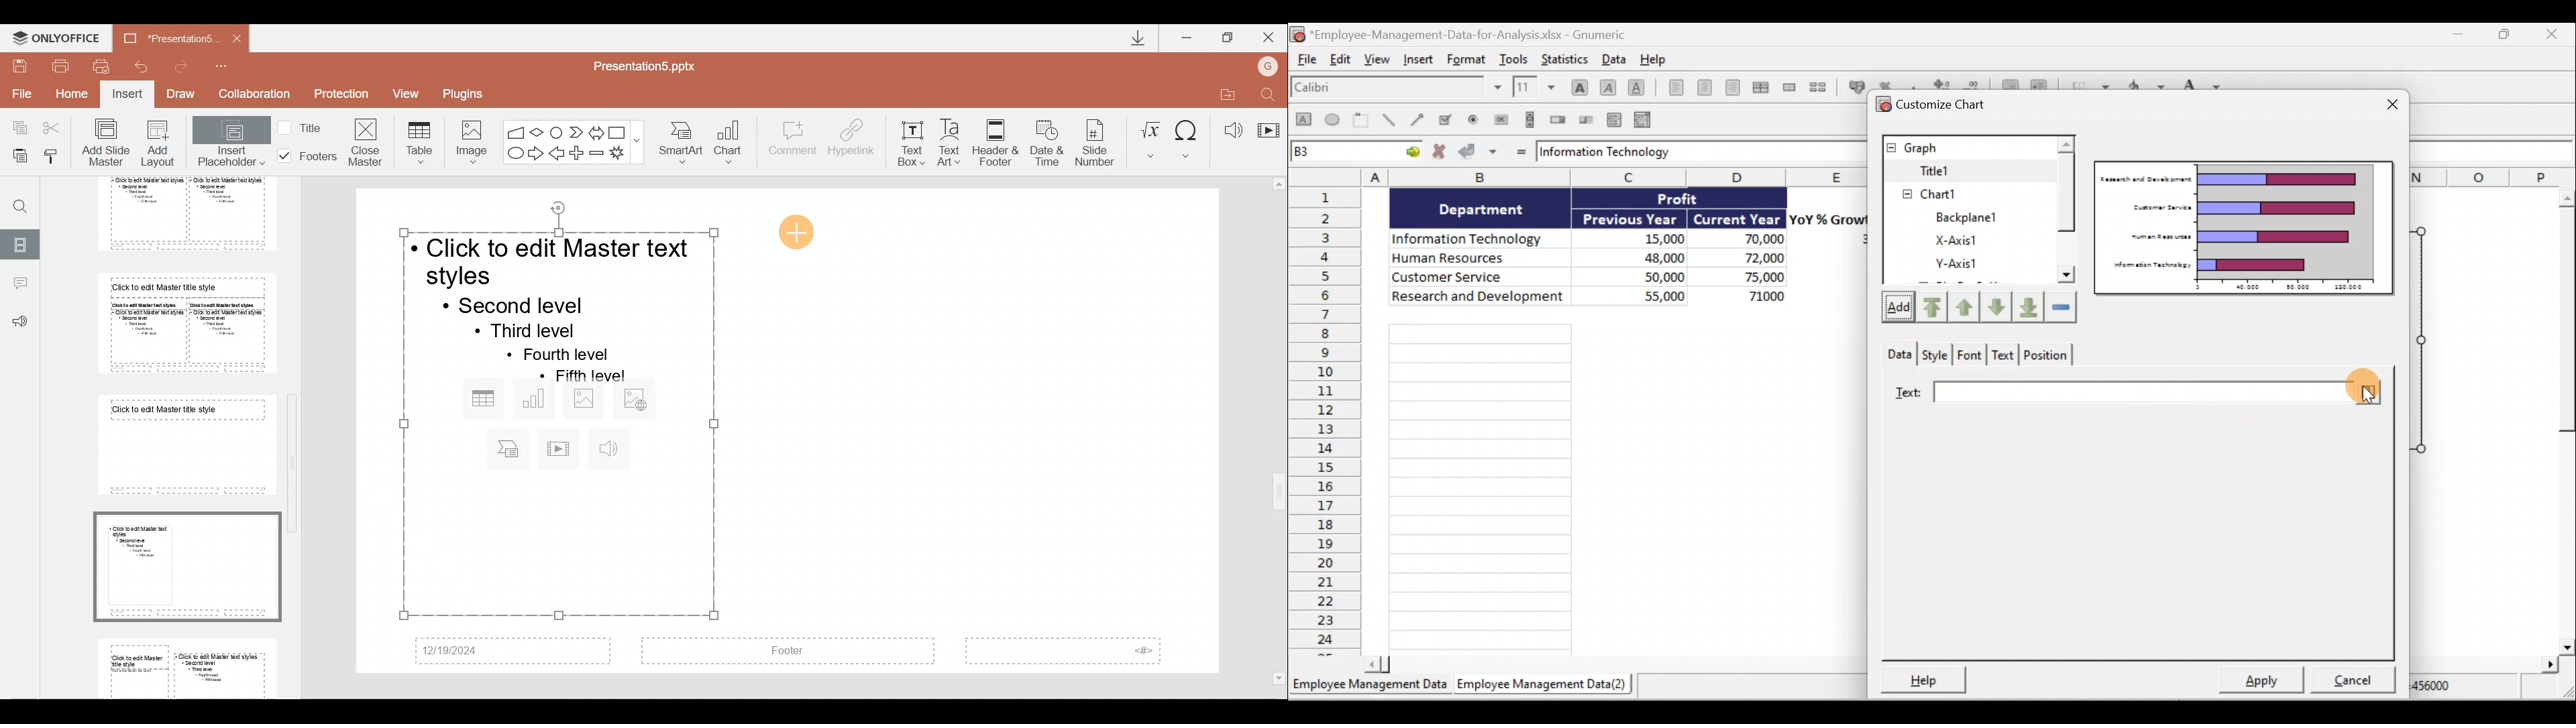  Describe the element at coordinates (2384, 101) in the screenshot. I see `Close` at that location.